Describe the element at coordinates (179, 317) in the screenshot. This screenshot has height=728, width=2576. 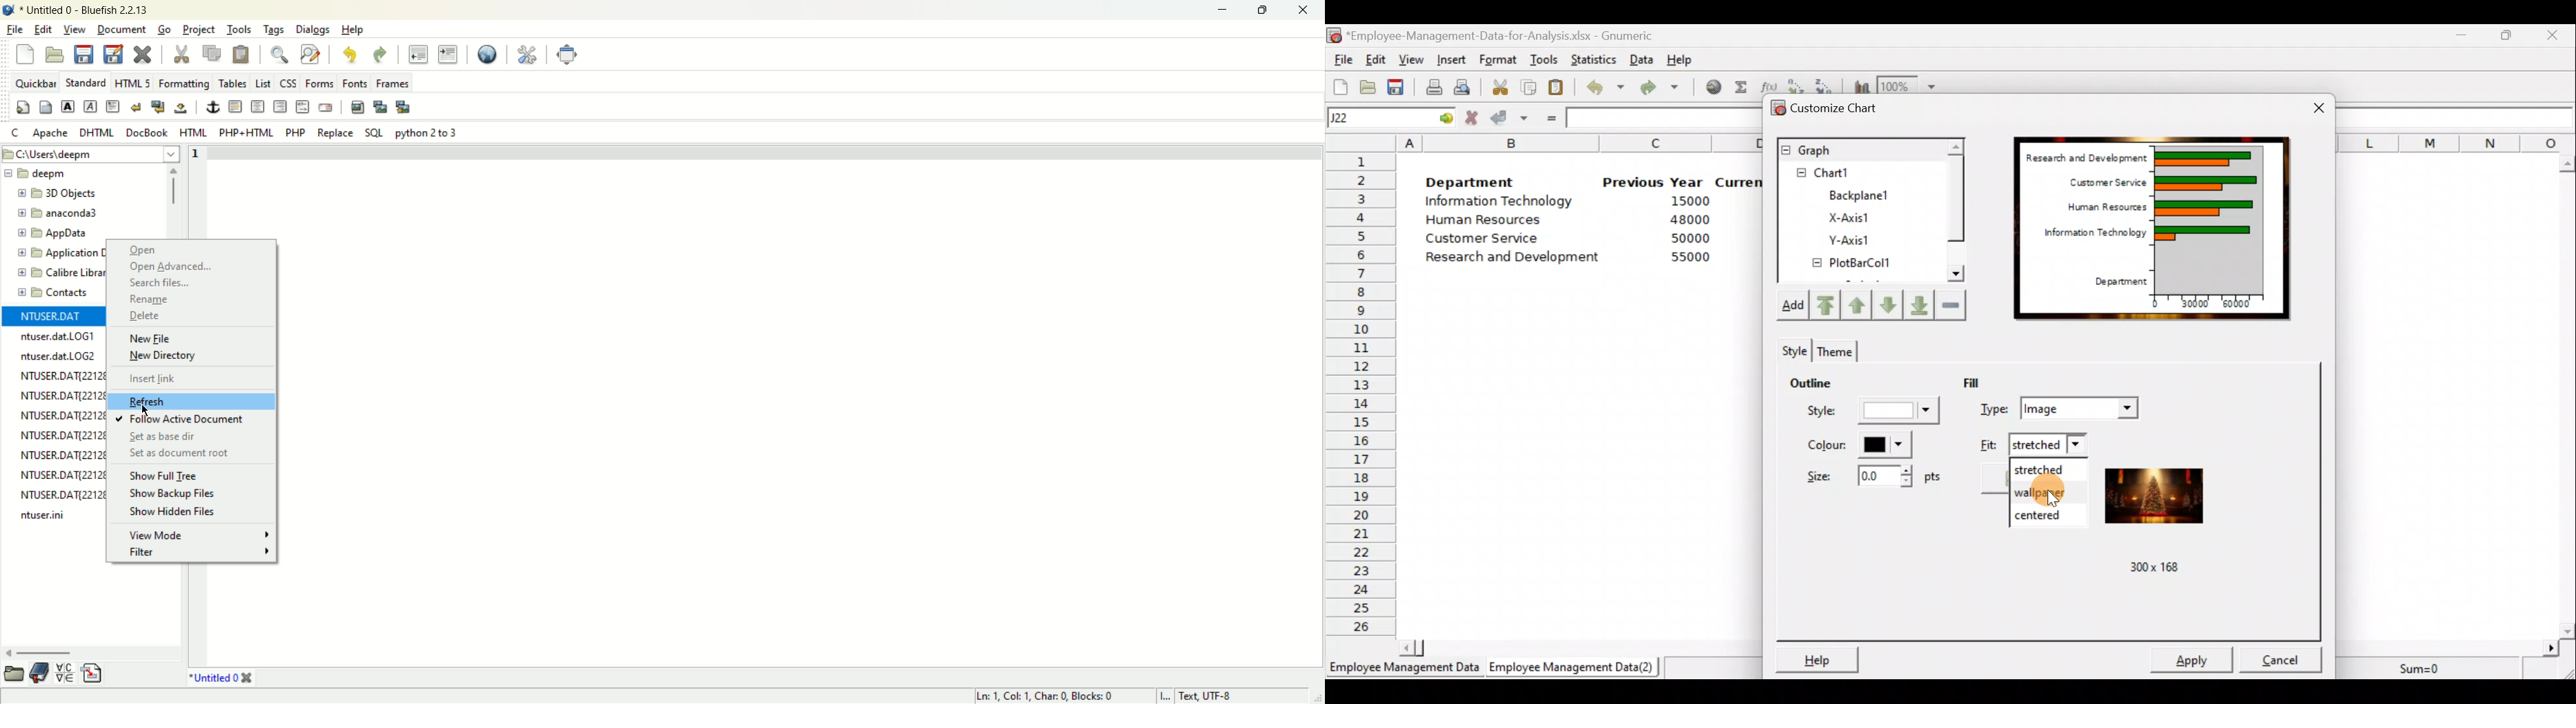
I see `delete` at that location.